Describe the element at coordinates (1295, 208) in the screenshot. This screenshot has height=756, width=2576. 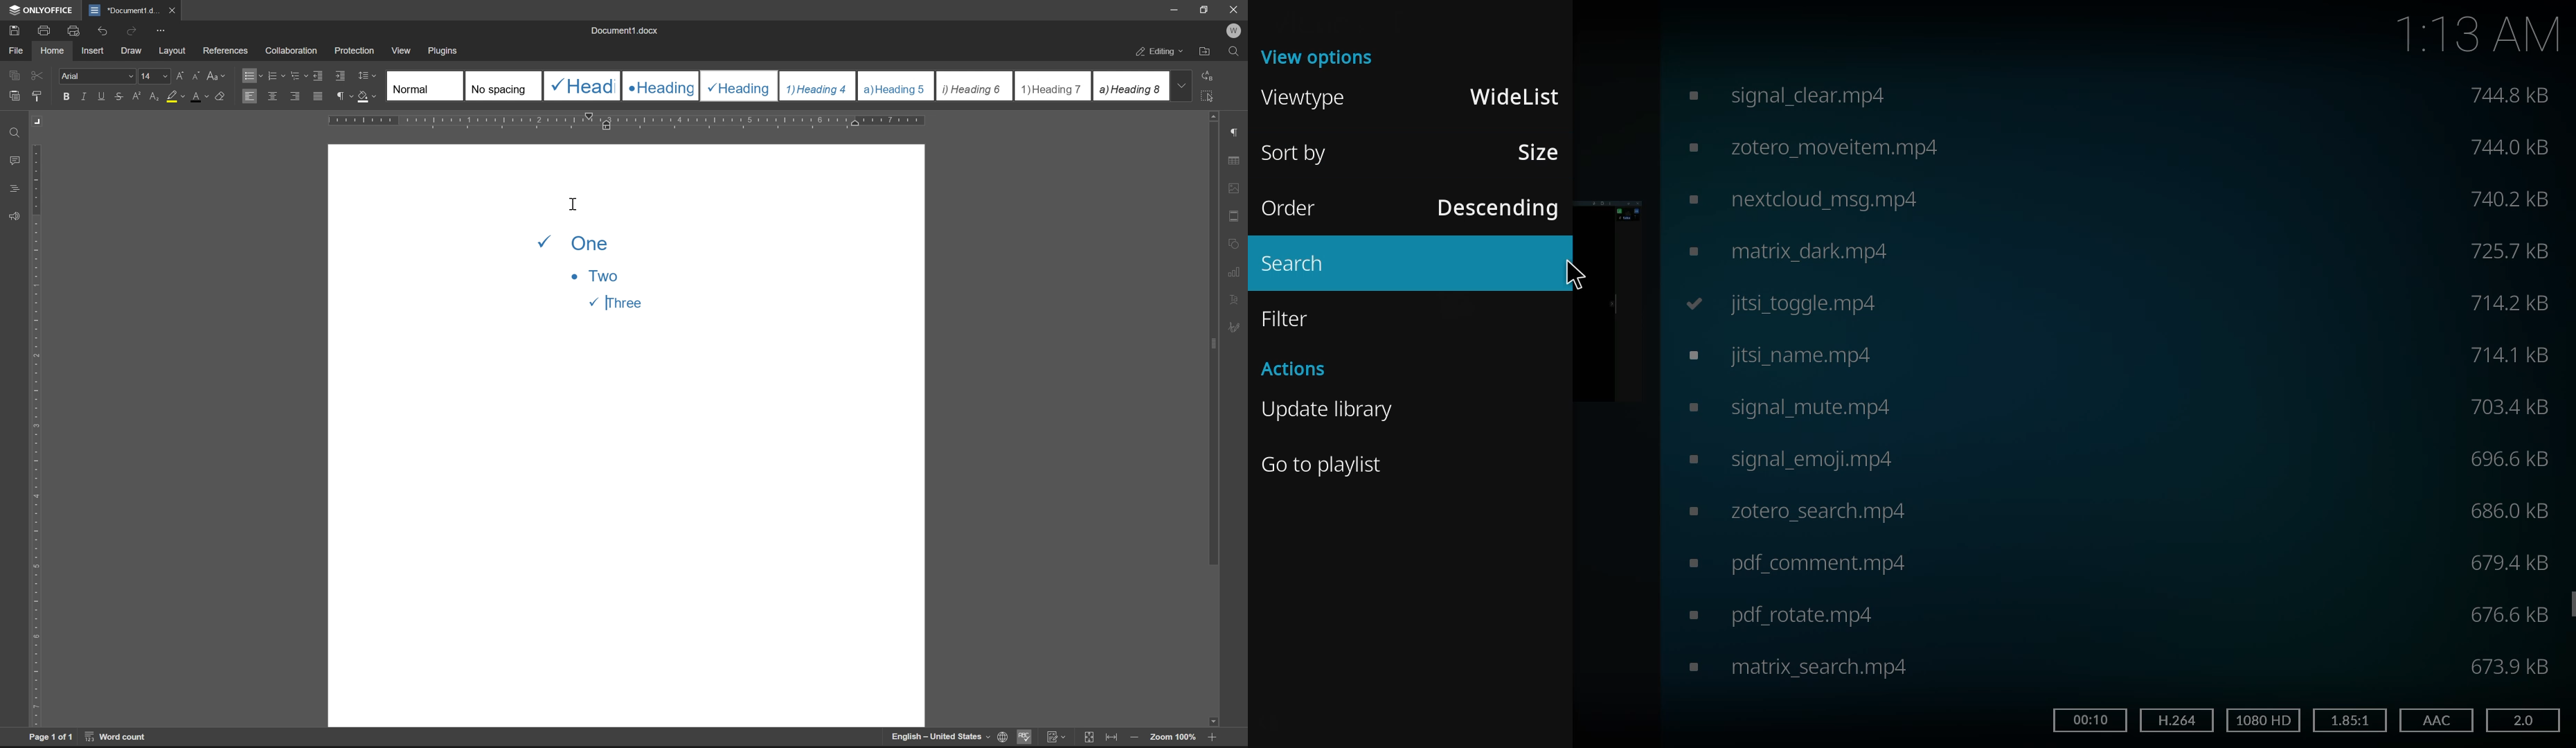
I see `order` at that location.